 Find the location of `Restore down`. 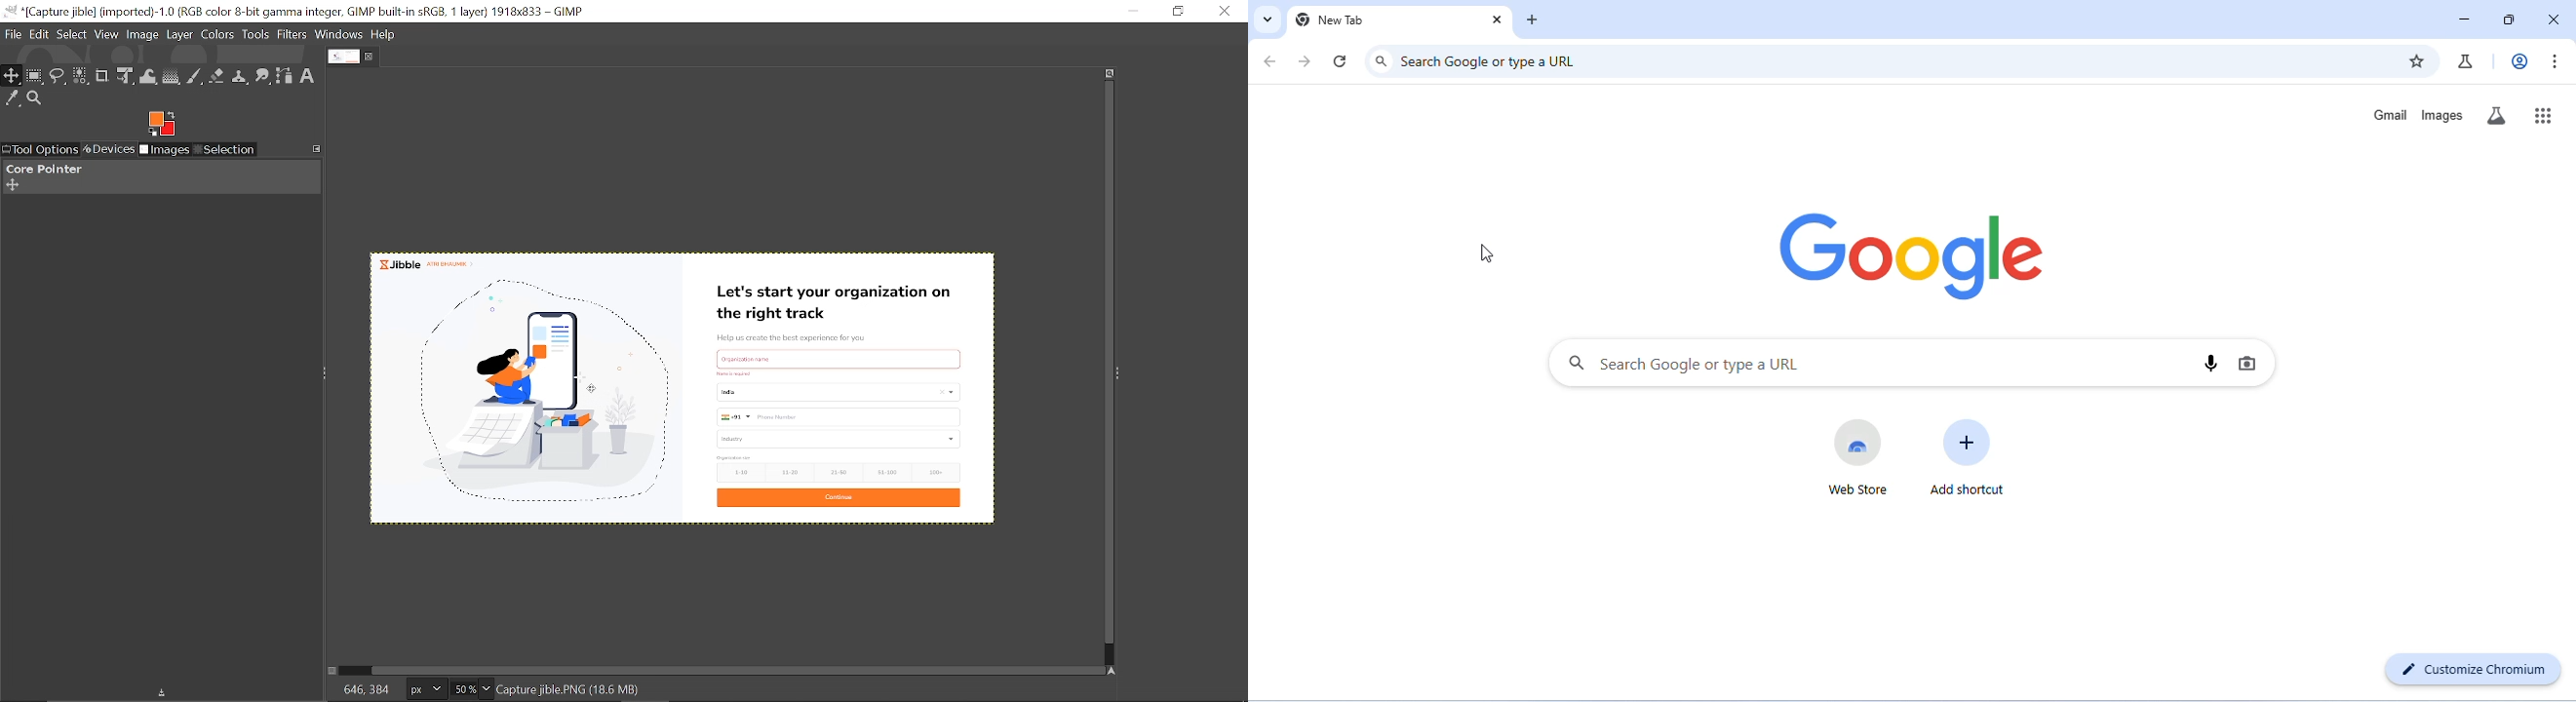

Restore down is located at coordinates (1180, 11).